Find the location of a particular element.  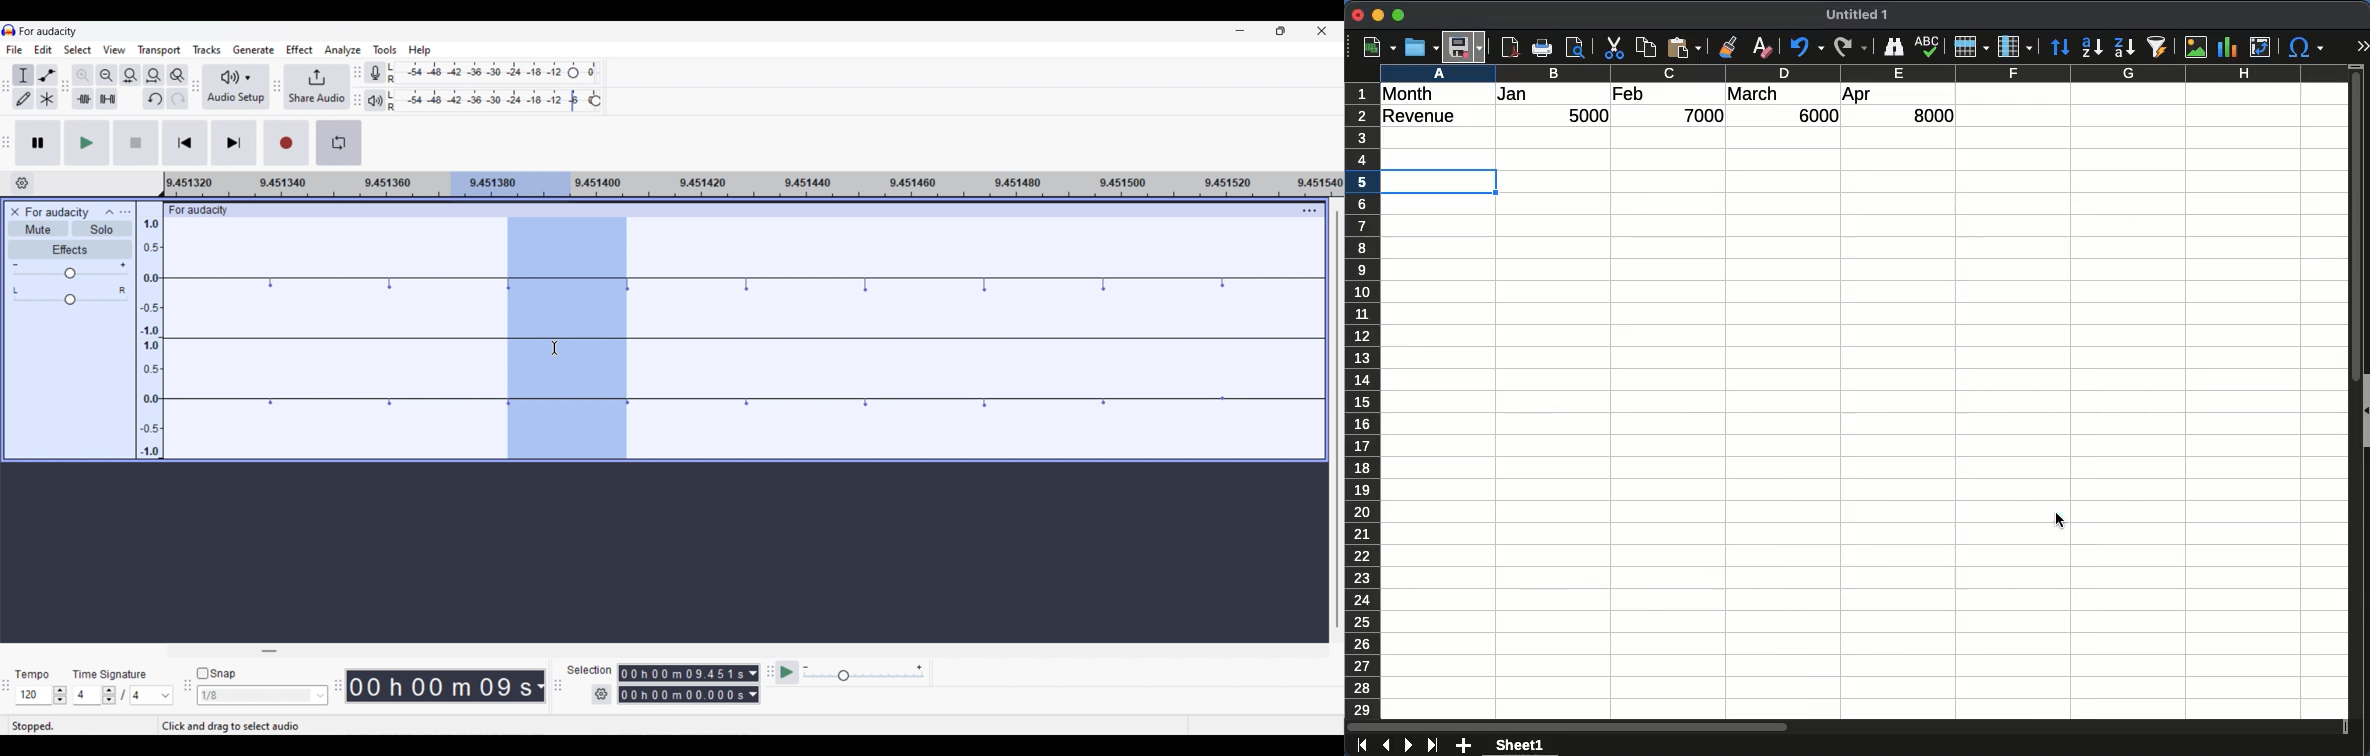

Zoom out is located at coordinates (106, 75).